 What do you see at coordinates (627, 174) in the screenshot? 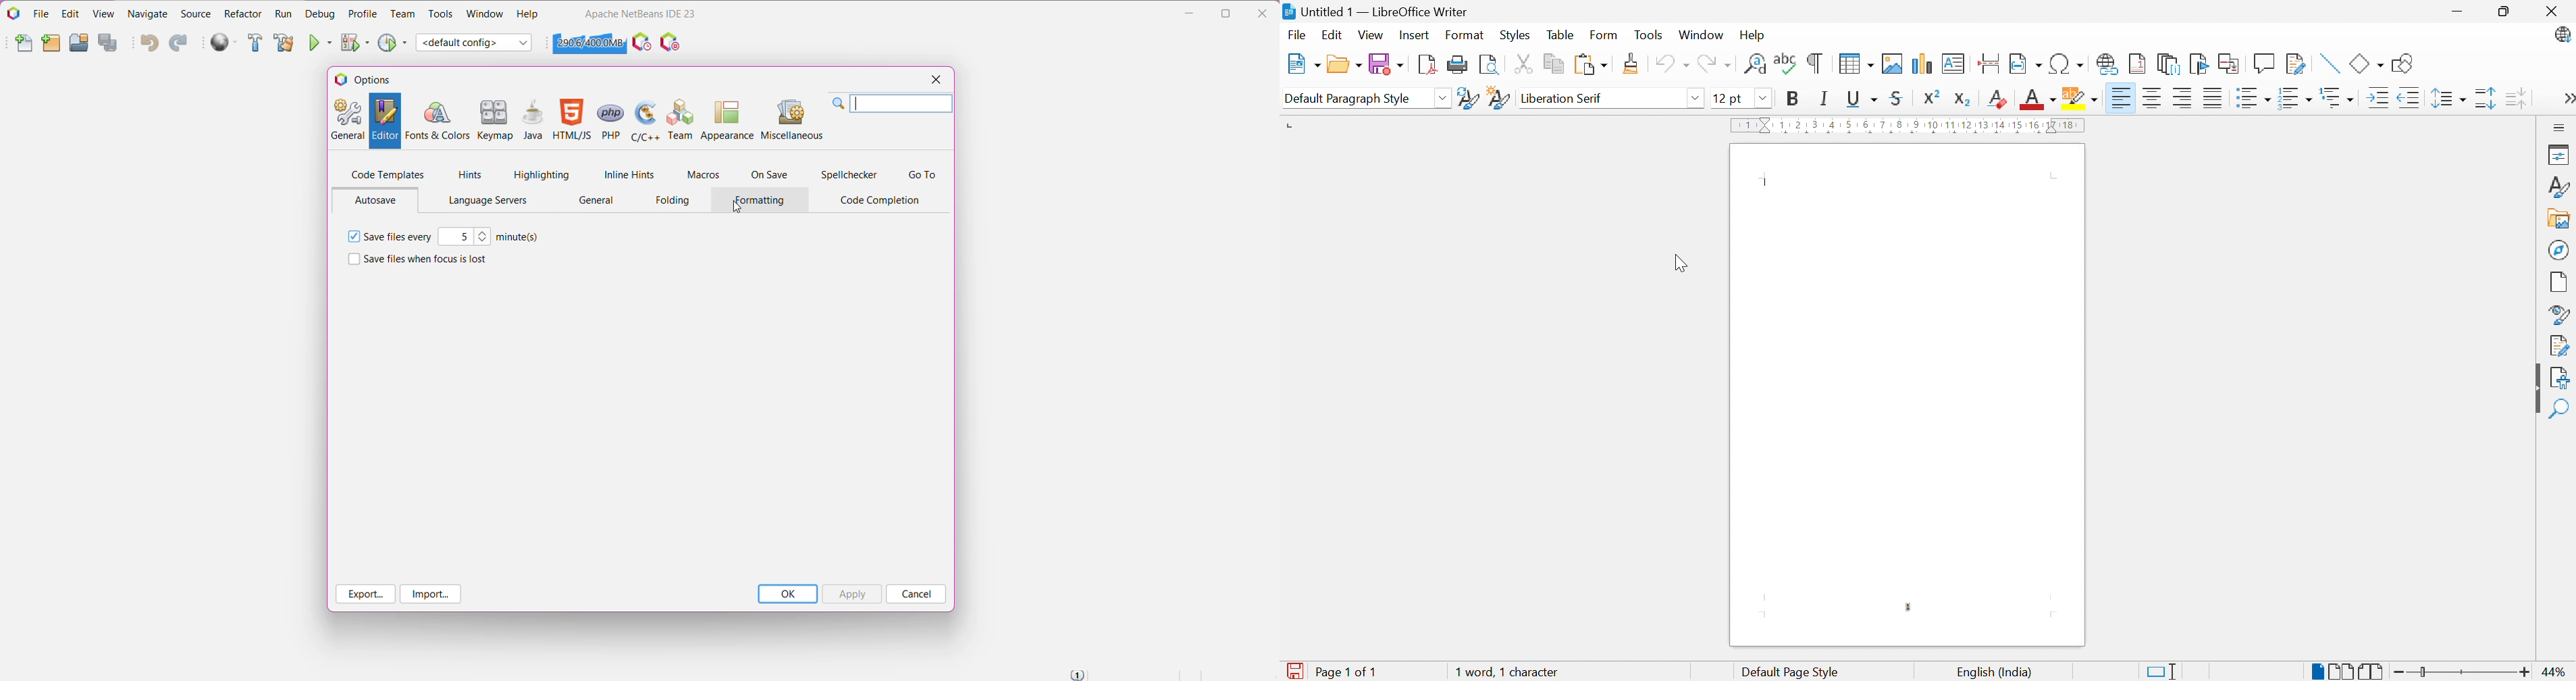
I see `Inline Hints` at bounding box center [627, 174].